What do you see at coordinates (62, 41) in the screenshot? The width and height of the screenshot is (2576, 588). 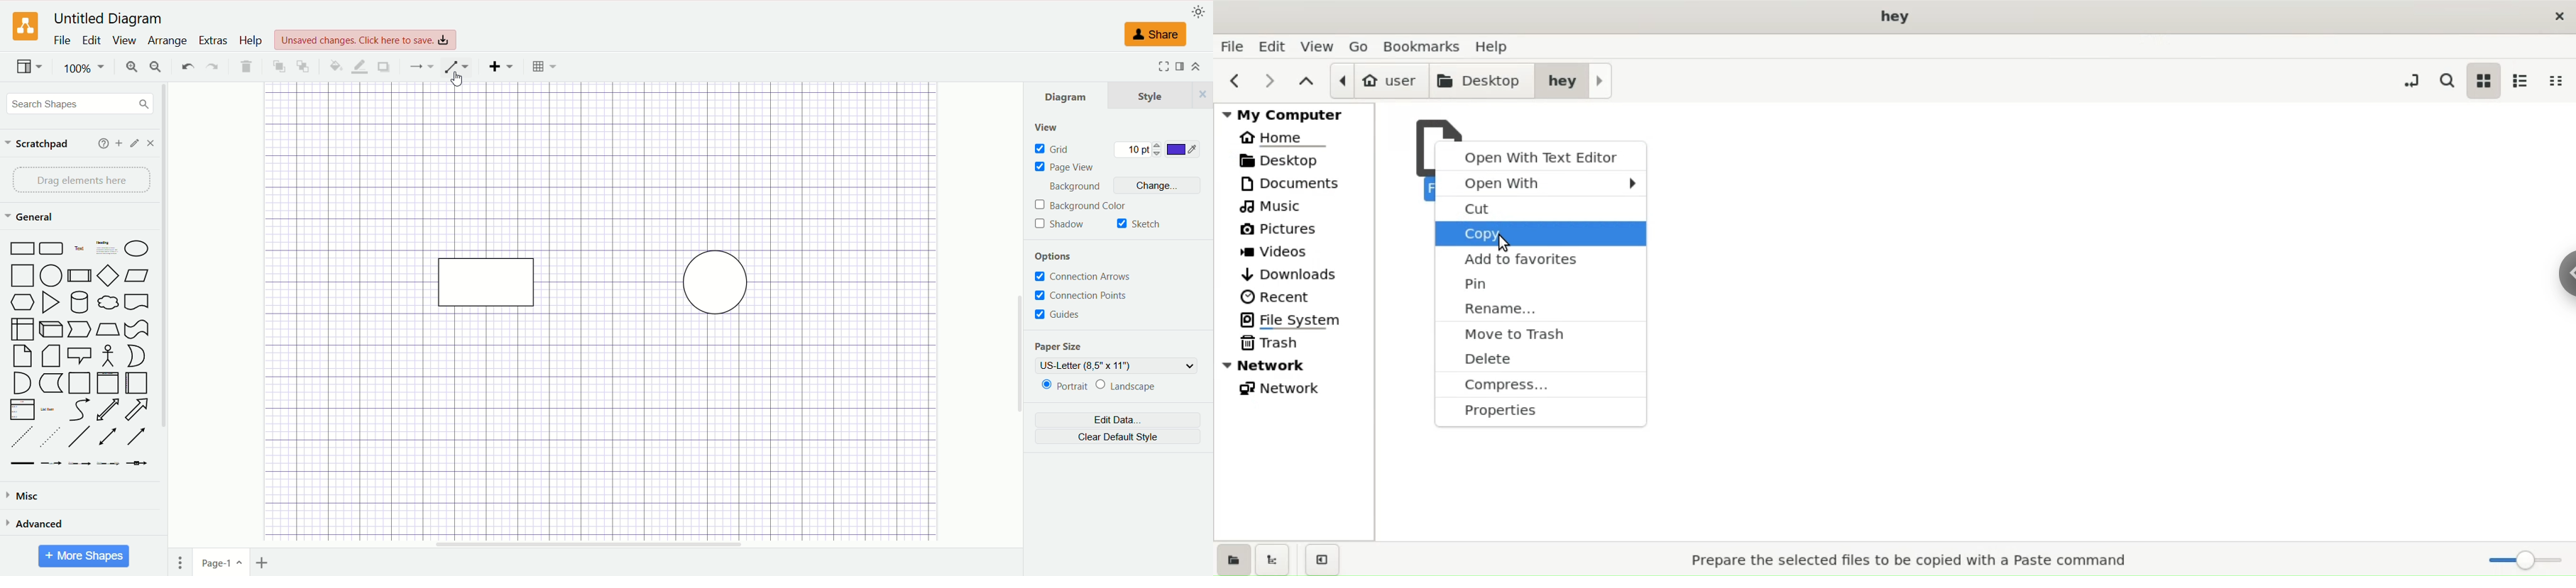 I see `file` at bounding box center [62, 41].